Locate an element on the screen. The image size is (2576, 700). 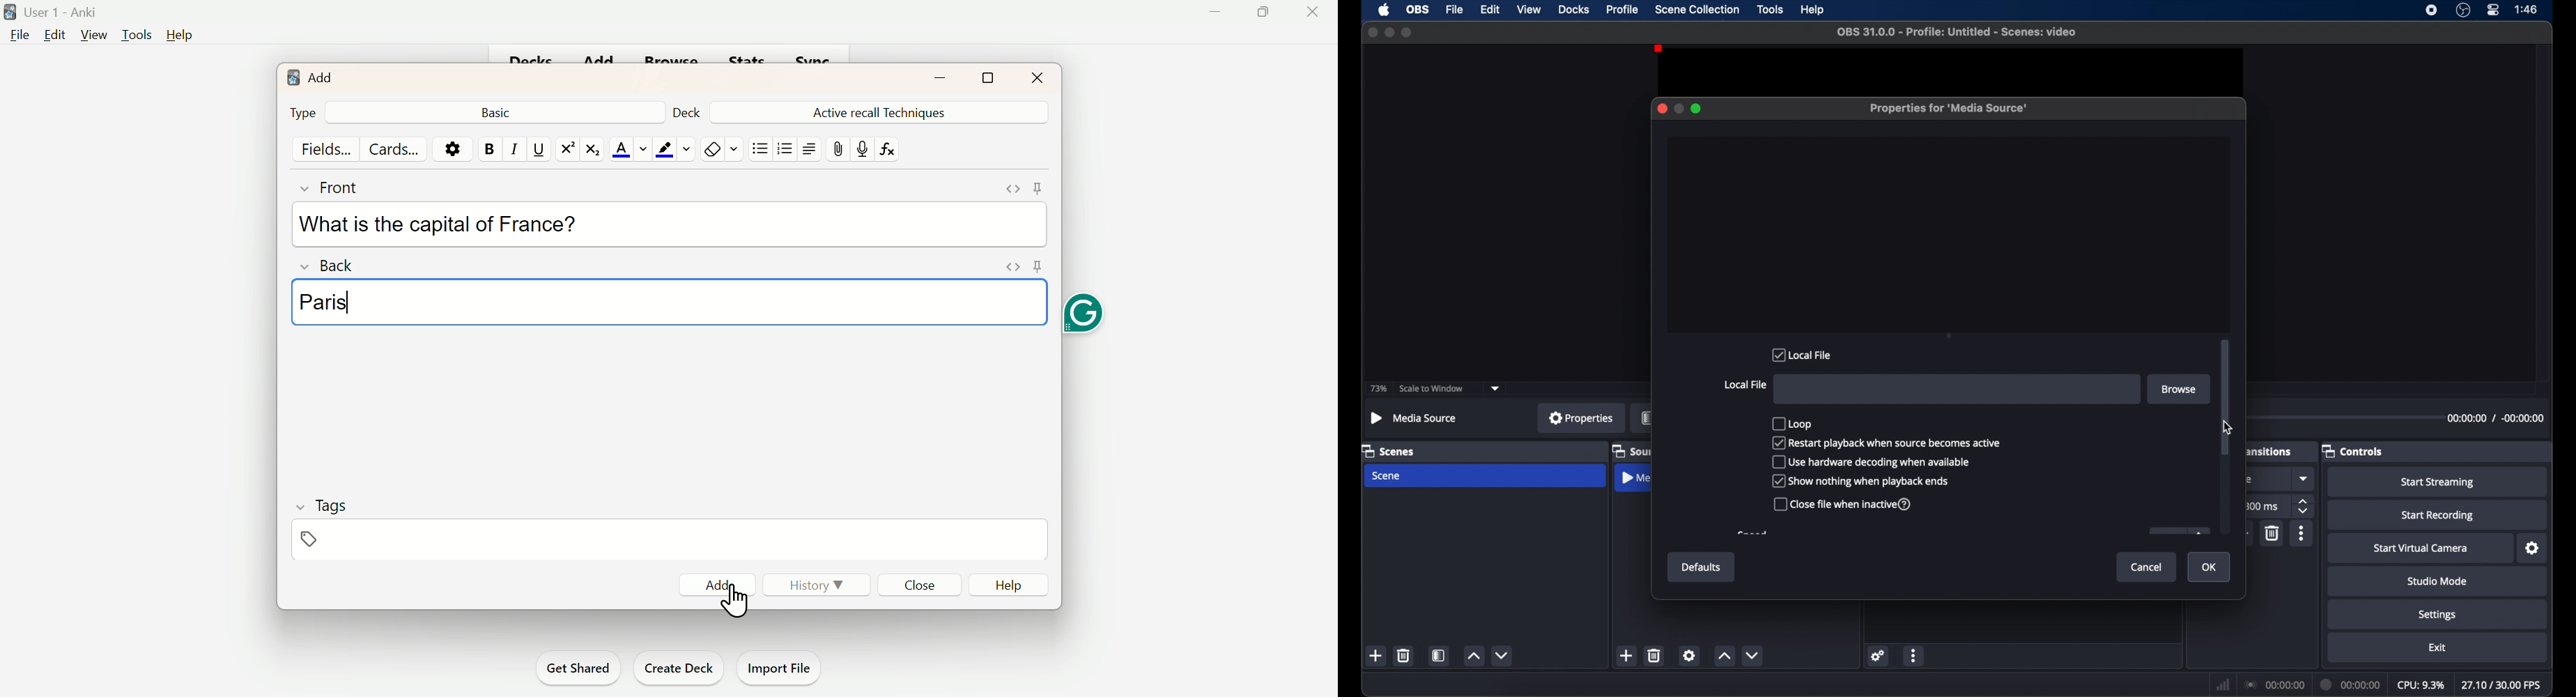
controls is located at coordinates (2352, 452).